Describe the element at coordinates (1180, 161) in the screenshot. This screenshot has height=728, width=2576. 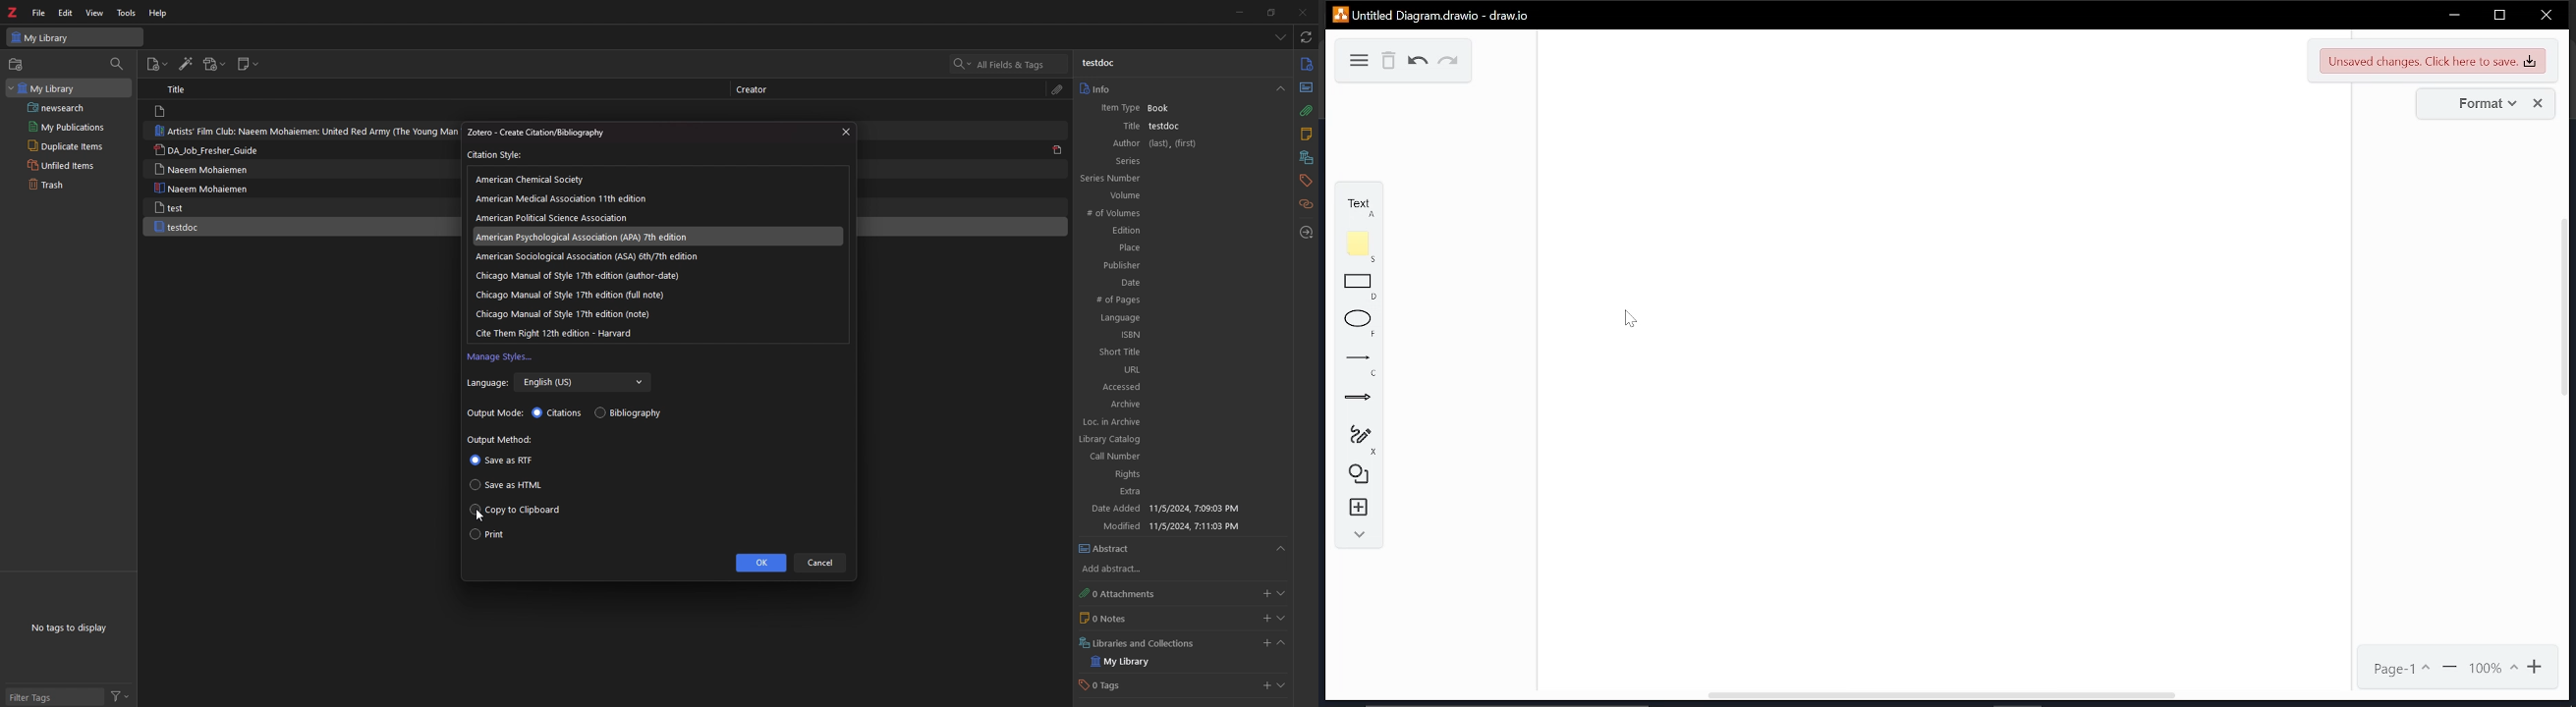
I see `Series` at that location.